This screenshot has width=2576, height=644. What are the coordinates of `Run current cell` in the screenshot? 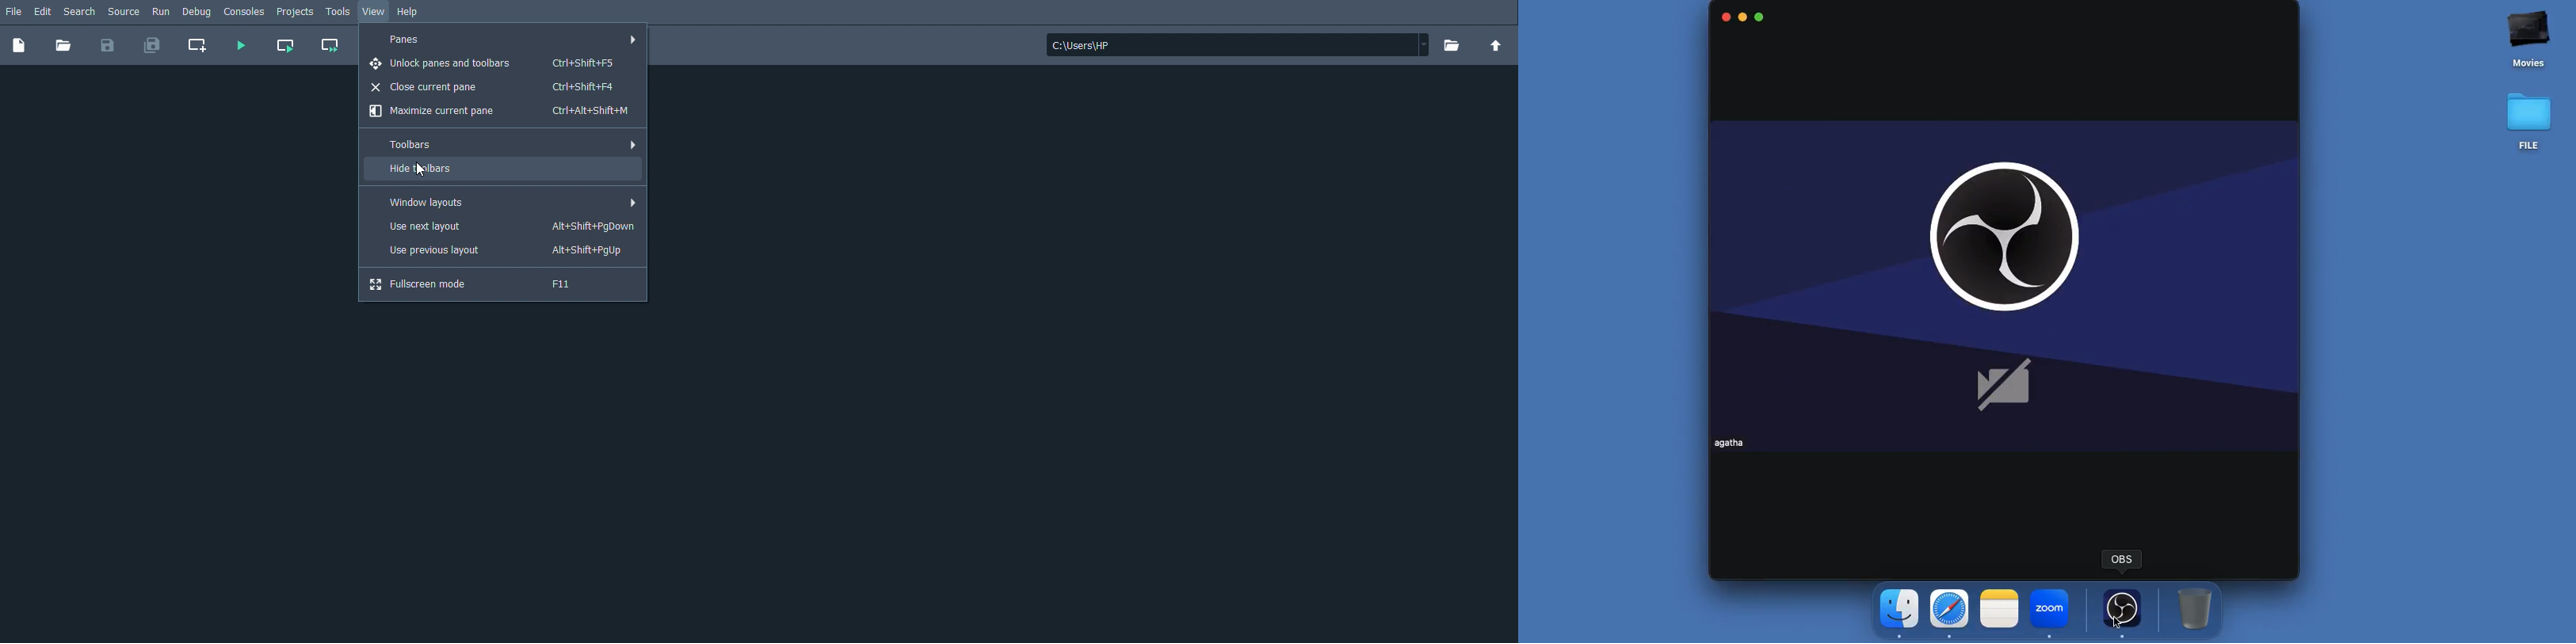 It's located at (287, 46).